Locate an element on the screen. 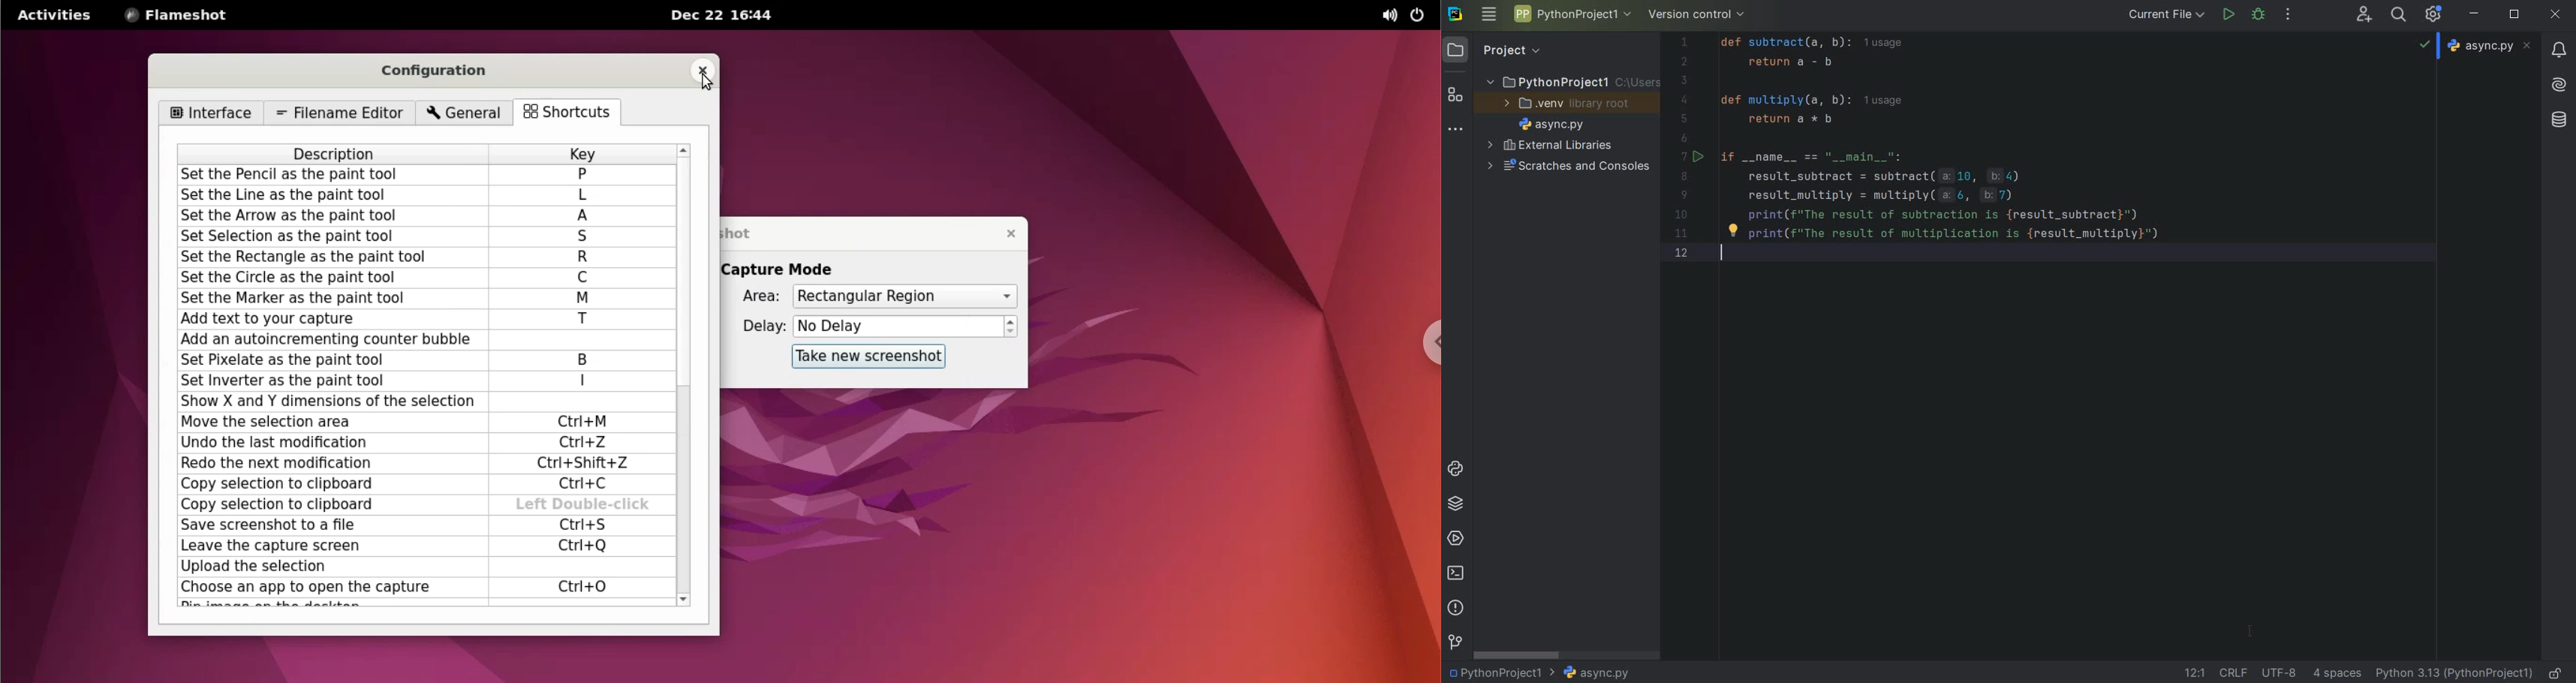 Image resolution: width=2576 pixels, height=700 pixels. undo the last modification is located at coordinates (326, 443).